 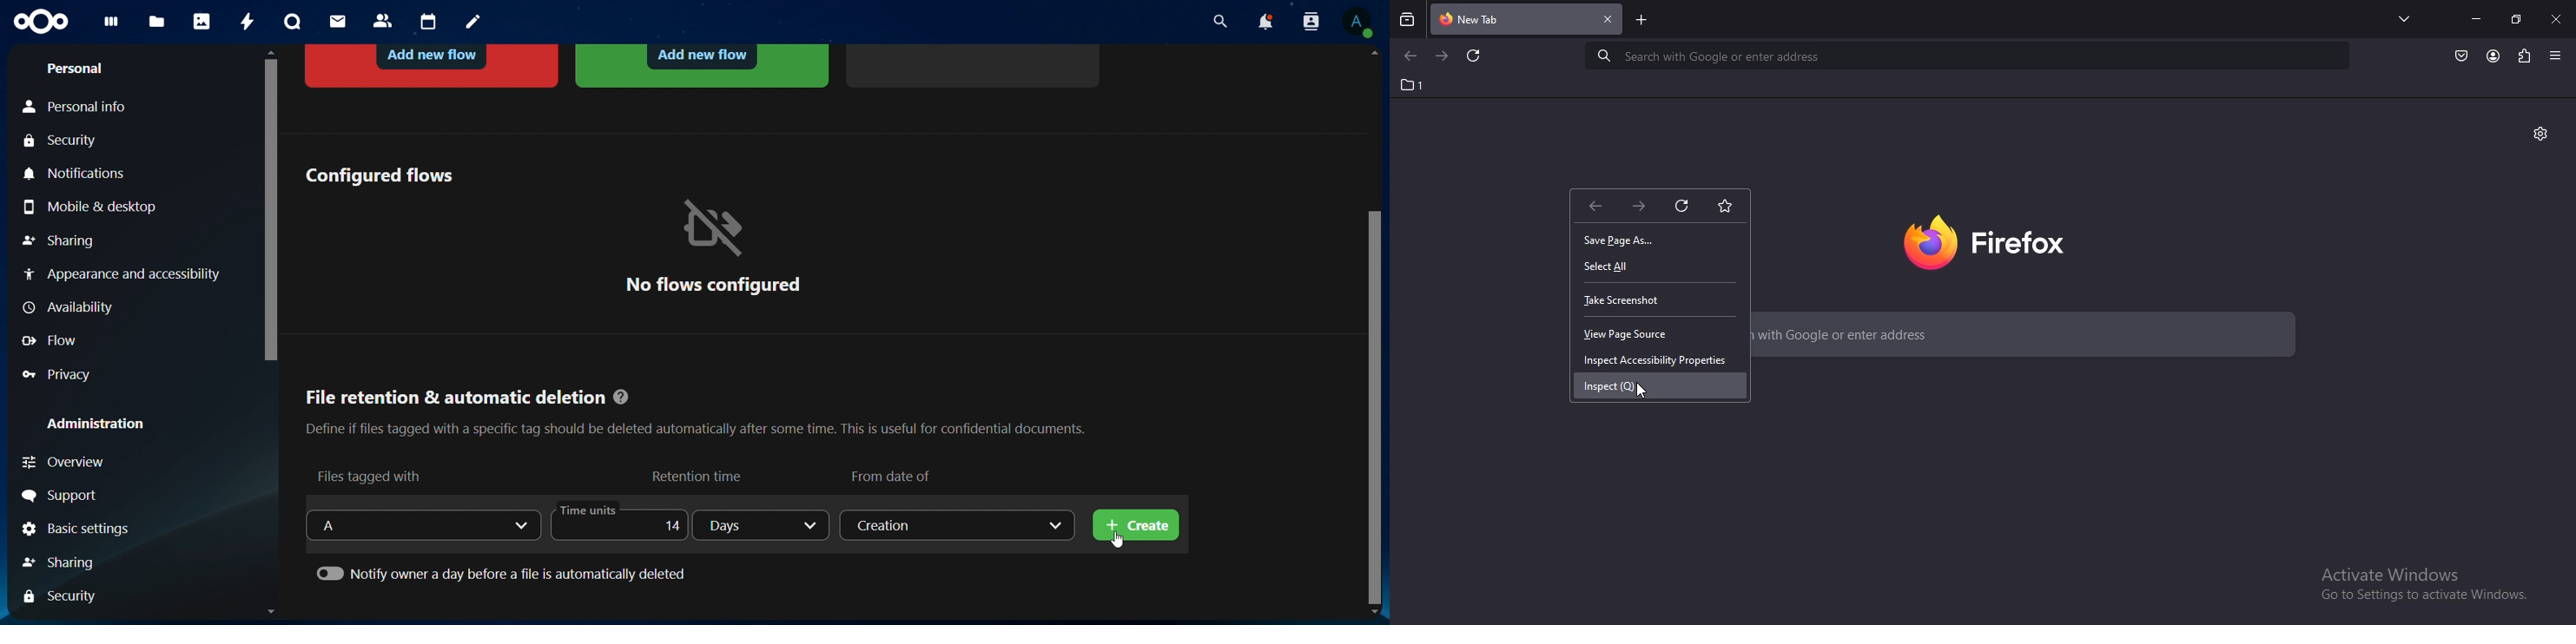 What do you see at coordinates (1658, 359) in the screenshot?
I see `inspect accessibility properties` at bounding box center [1658, 359].